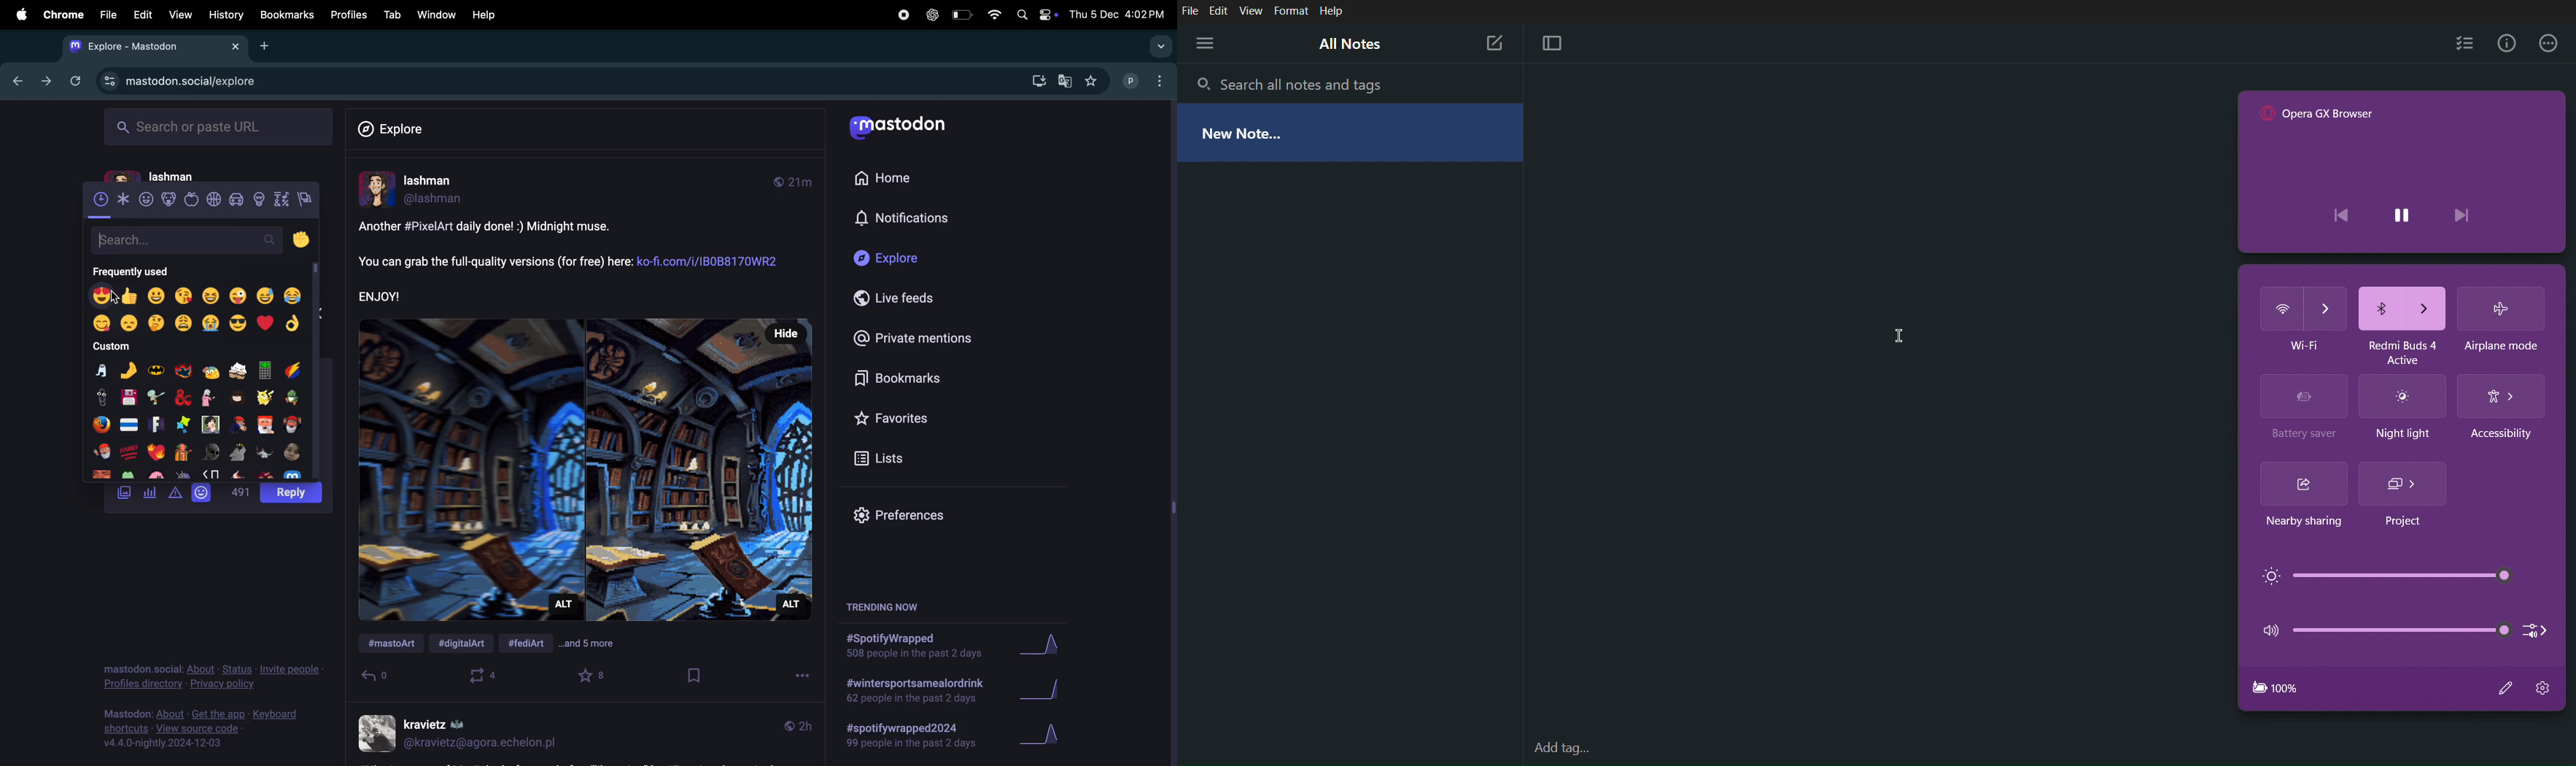  I want to click on favourites, so click(594, 676).